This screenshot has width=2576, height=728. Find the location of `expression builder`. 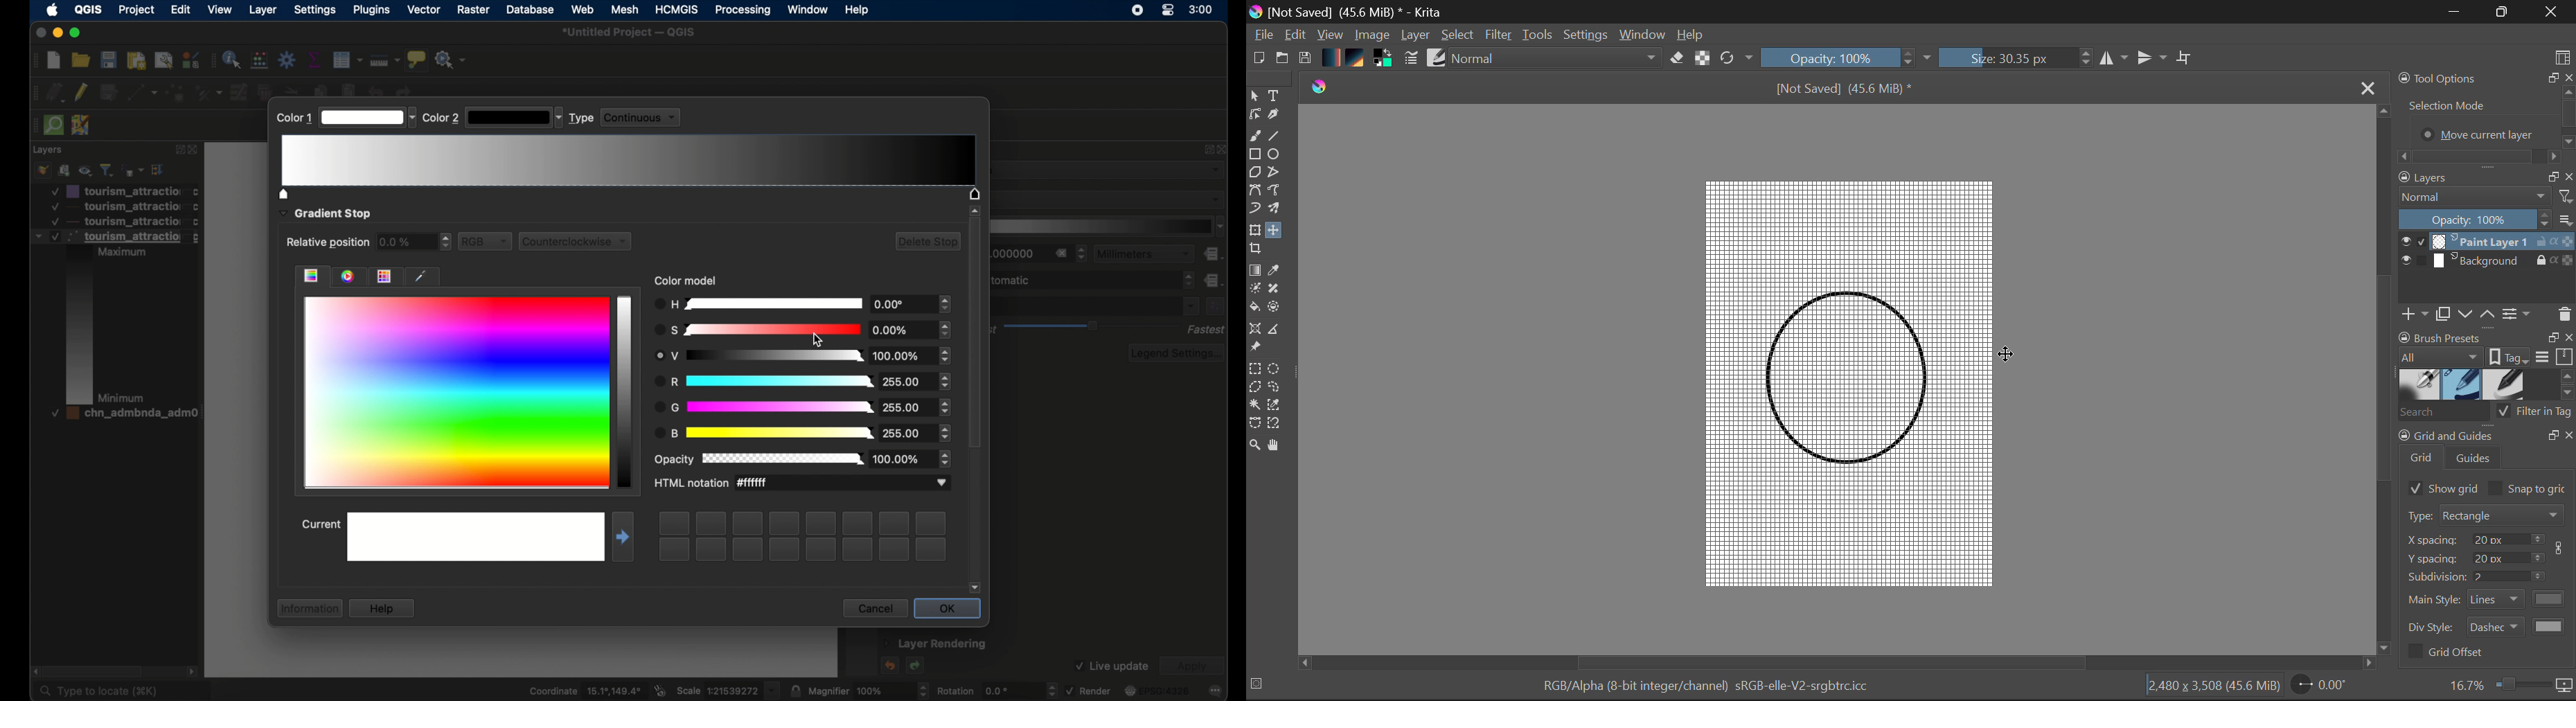

expression builder is located at coordinates (1216, 306).